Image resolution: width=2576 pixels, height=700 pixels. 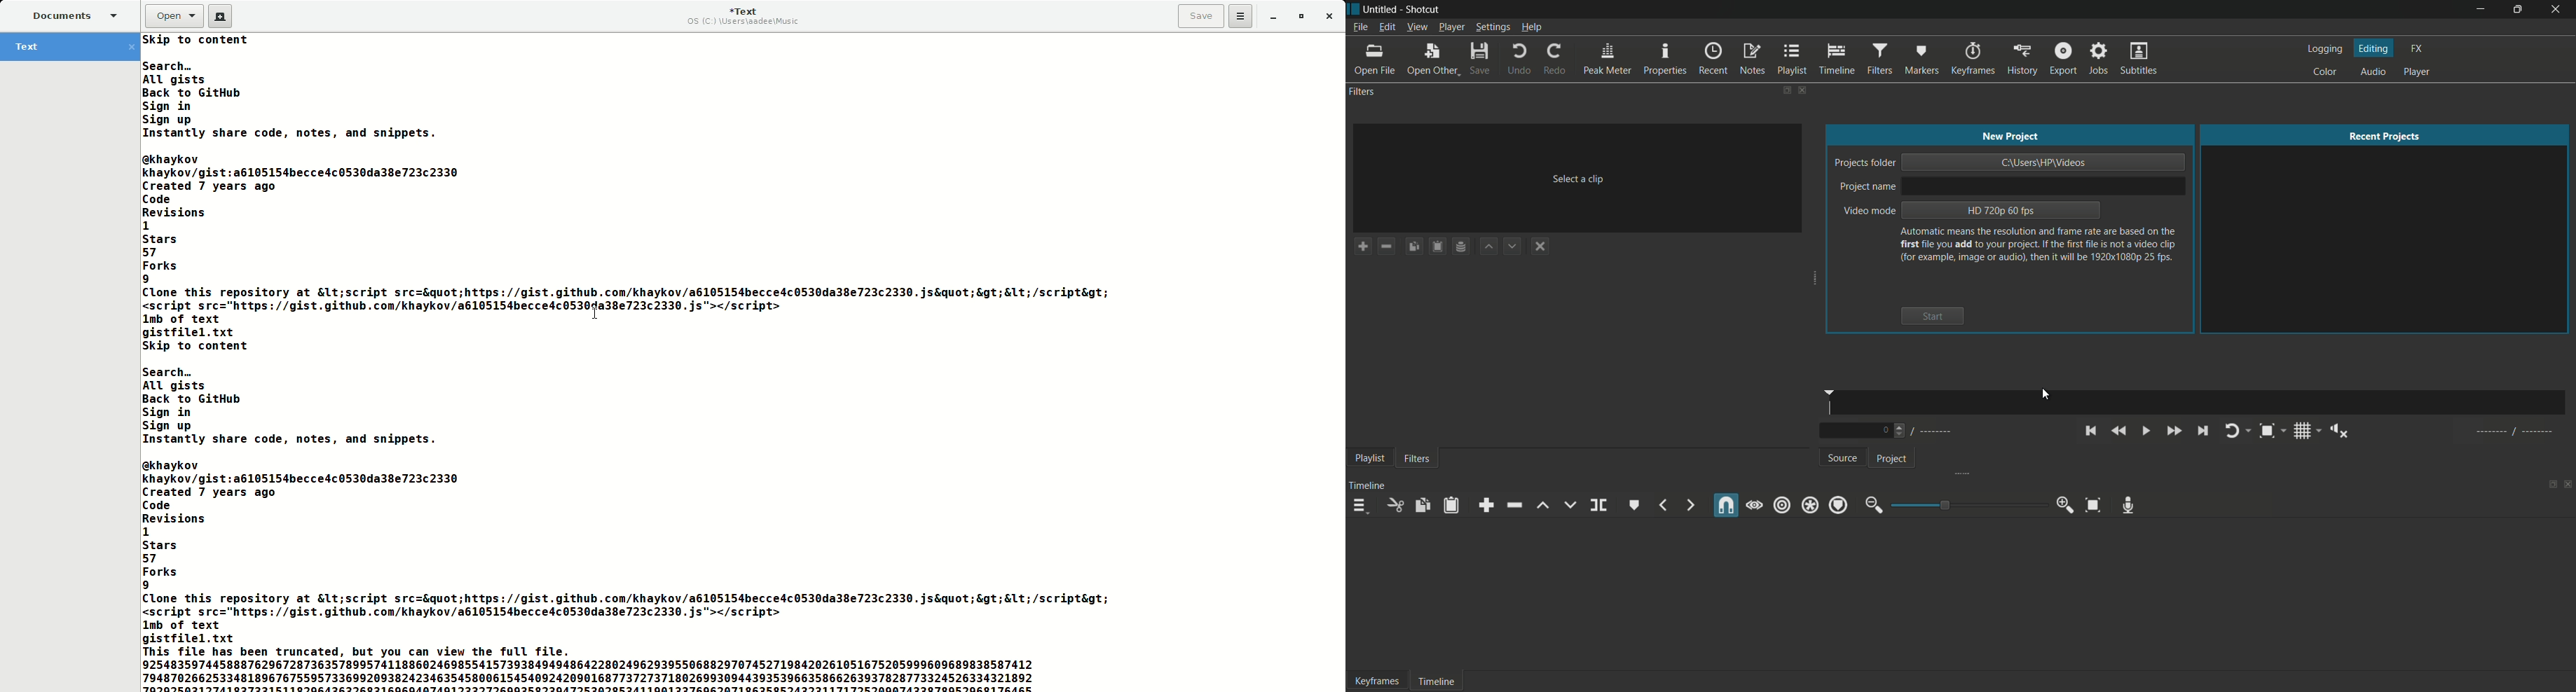 What do you see at coordinates (1451, 506) in the screenshot?
I see `paste` at bounding box center [1451, 506].